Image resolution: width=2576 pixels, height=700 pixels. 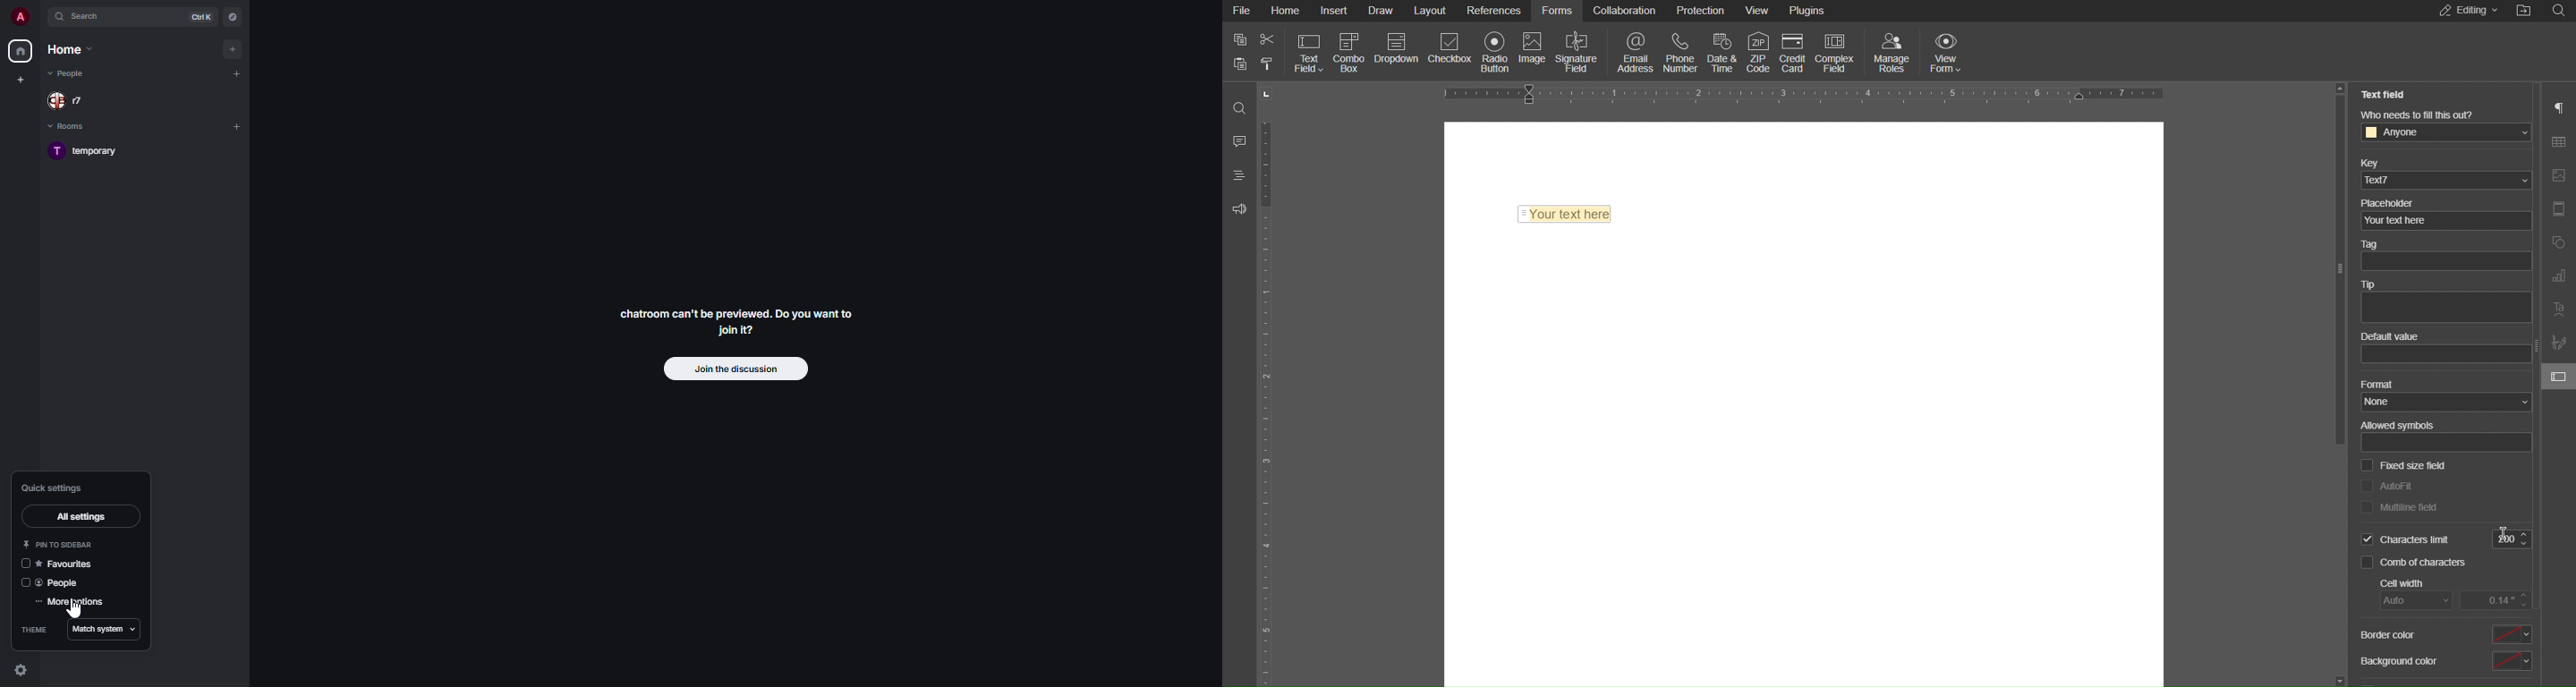 What do you see at coordinates (1813, 9) in the screenshot?
I see `Plugins` at bounding box center [1813, 9].